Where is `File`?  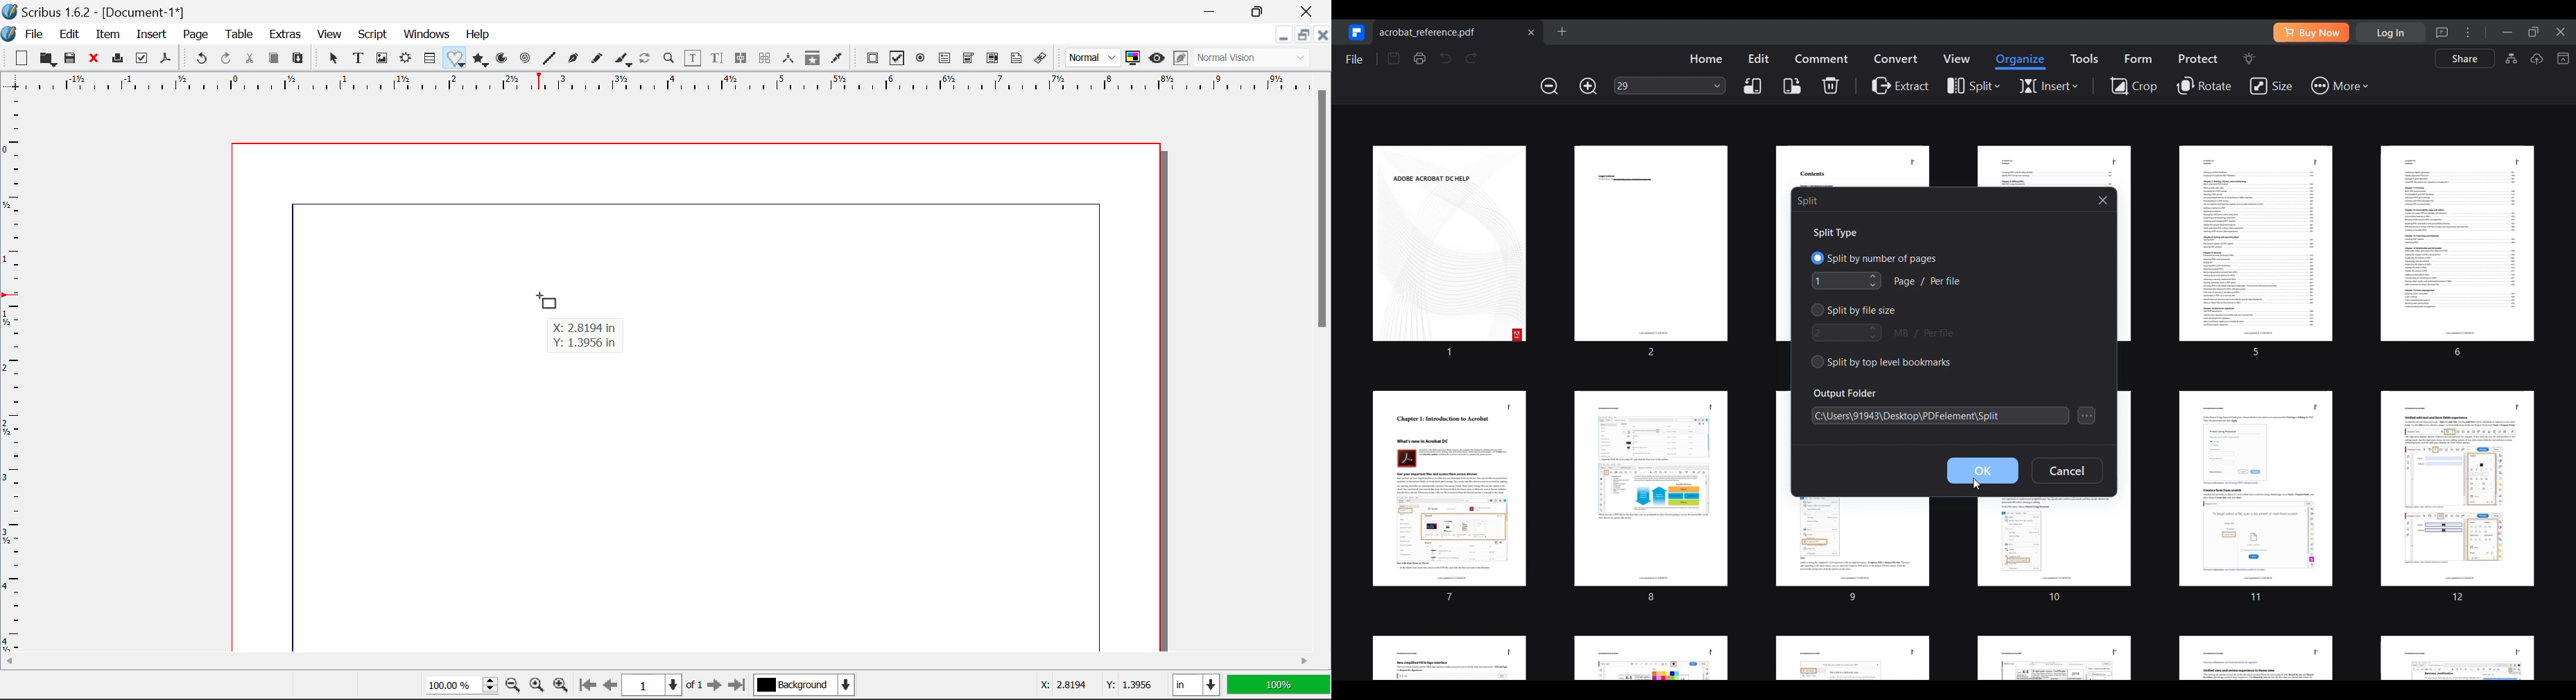 File is located at coordinates (35, 35).